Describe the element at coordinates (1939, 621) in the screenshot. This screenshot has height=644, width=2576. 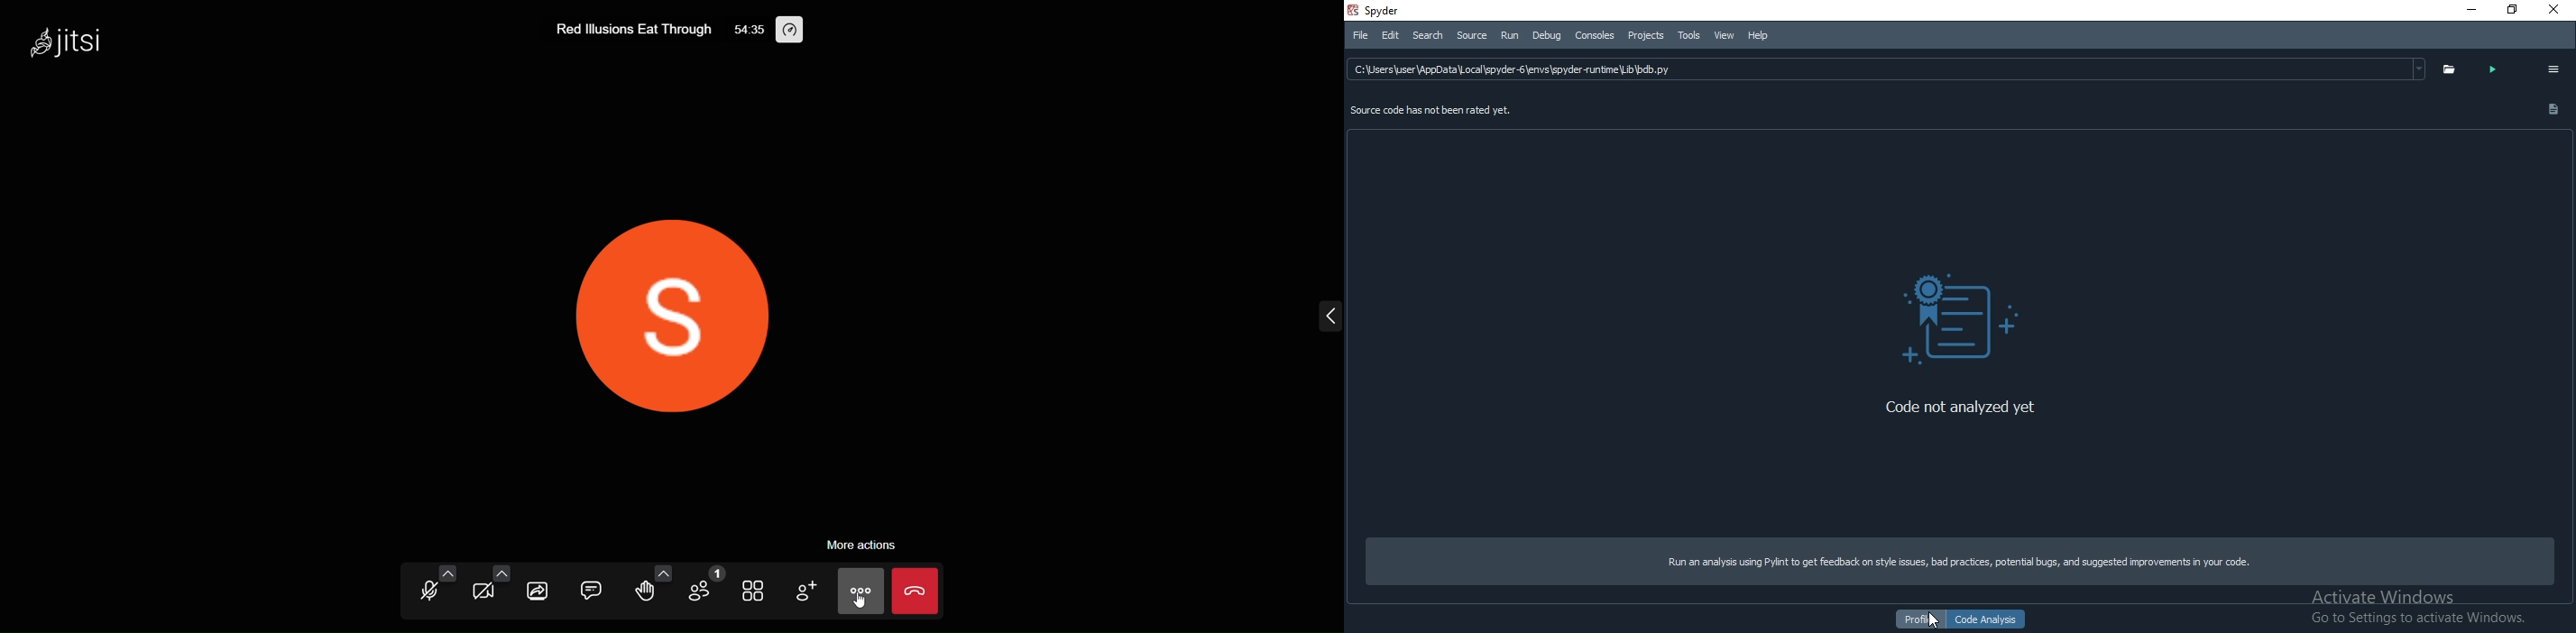
I see `cursor on profile` at that location.